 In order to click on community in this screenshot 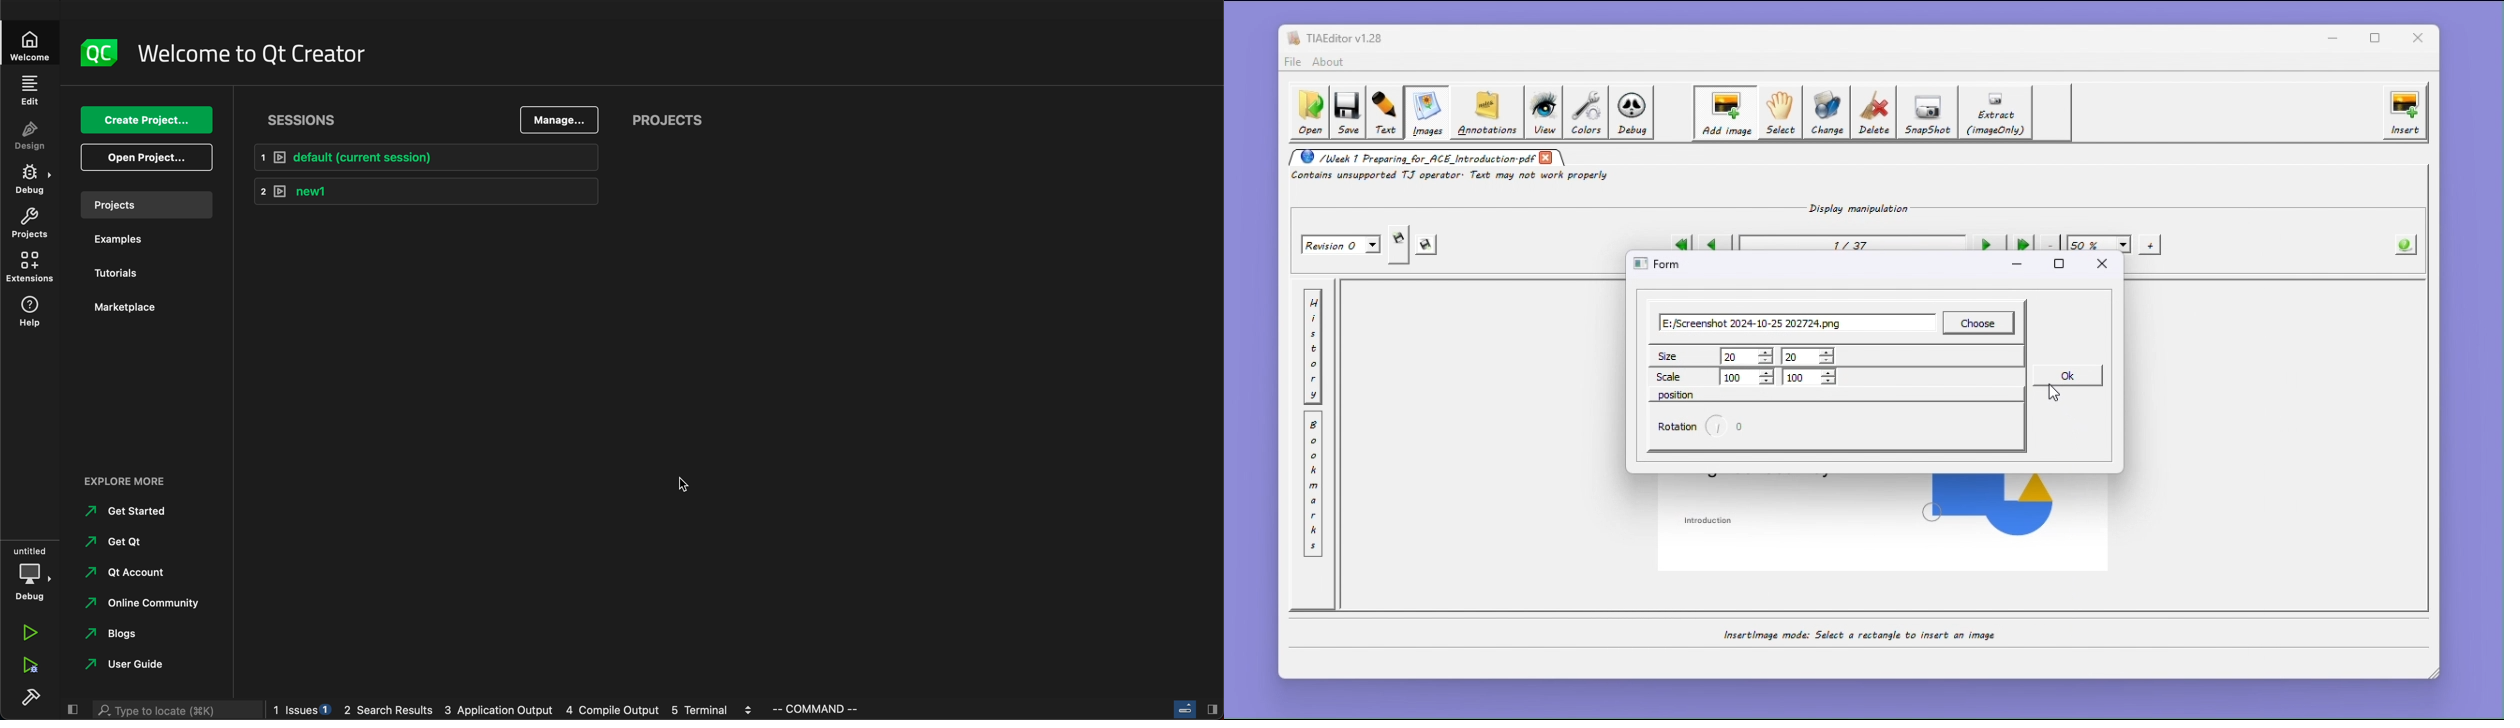, I will do `click(152, 603)`.